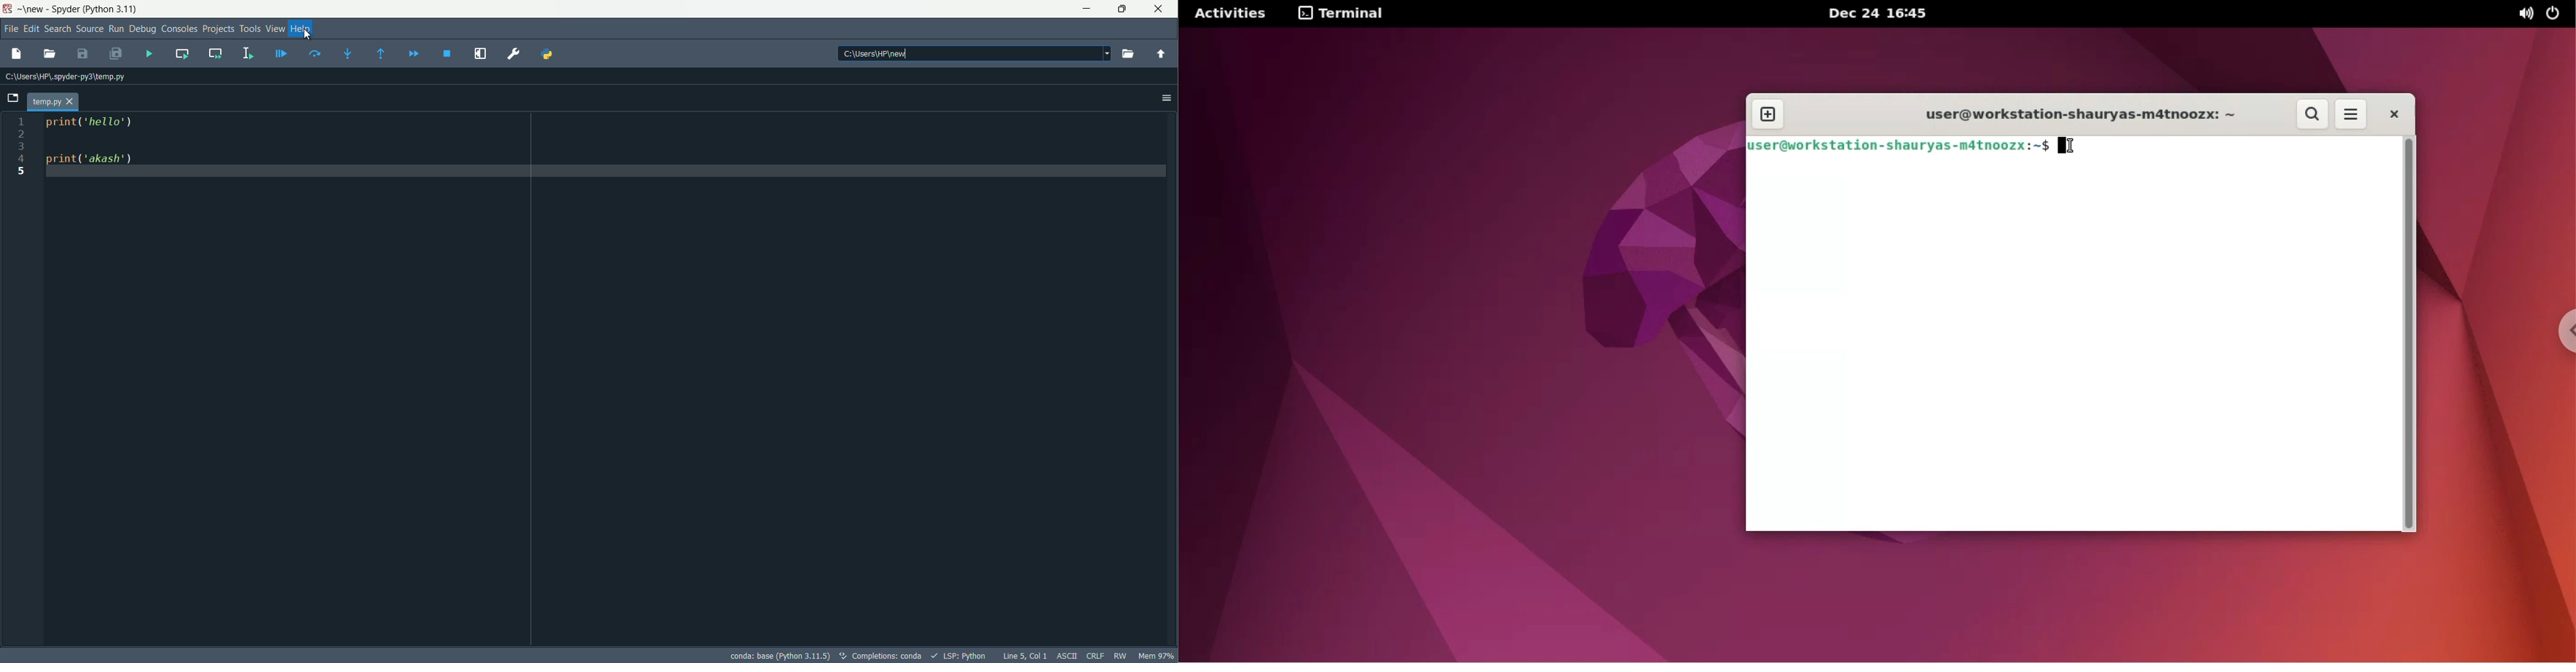 The height and width of the screenshot is (672, 2576). I want to click on drop down, so click(1104, 53).